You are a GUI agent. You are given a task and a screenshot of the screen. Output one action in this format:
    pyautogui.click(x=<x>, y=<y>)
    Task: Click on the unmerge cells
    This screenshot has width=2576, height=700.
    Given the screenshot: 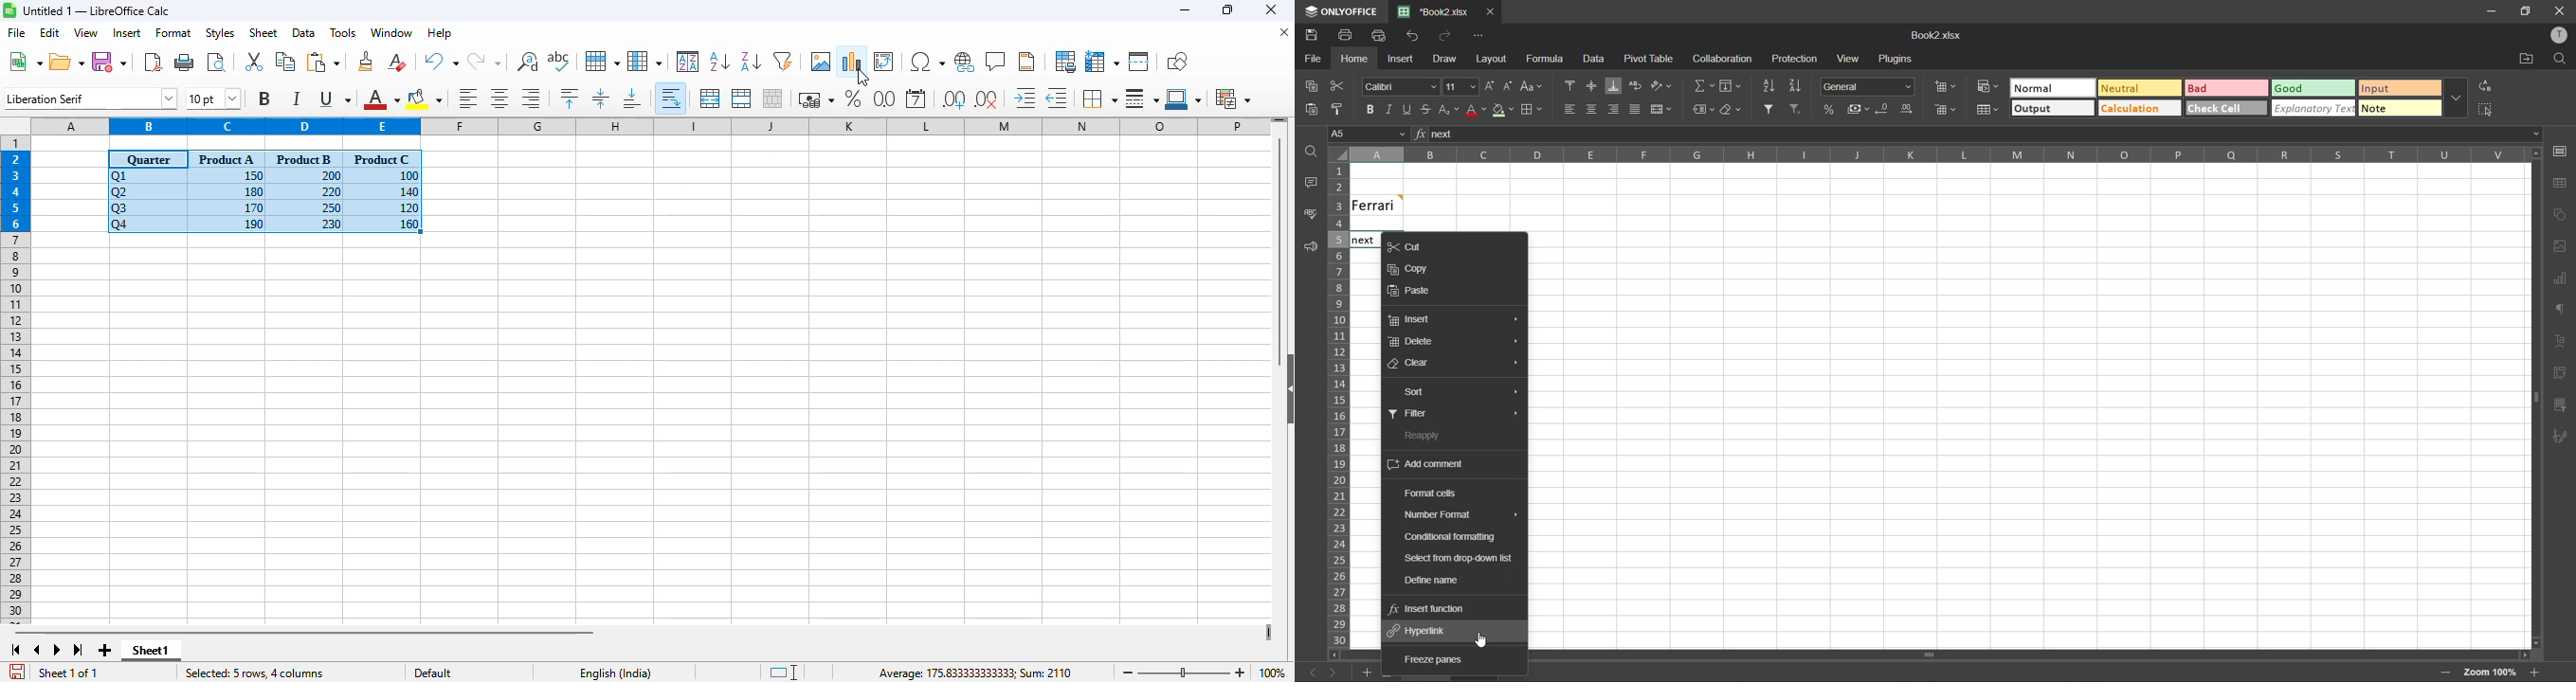 What is the action you would take?
    pyautogui.click(x=771, y=98)
    